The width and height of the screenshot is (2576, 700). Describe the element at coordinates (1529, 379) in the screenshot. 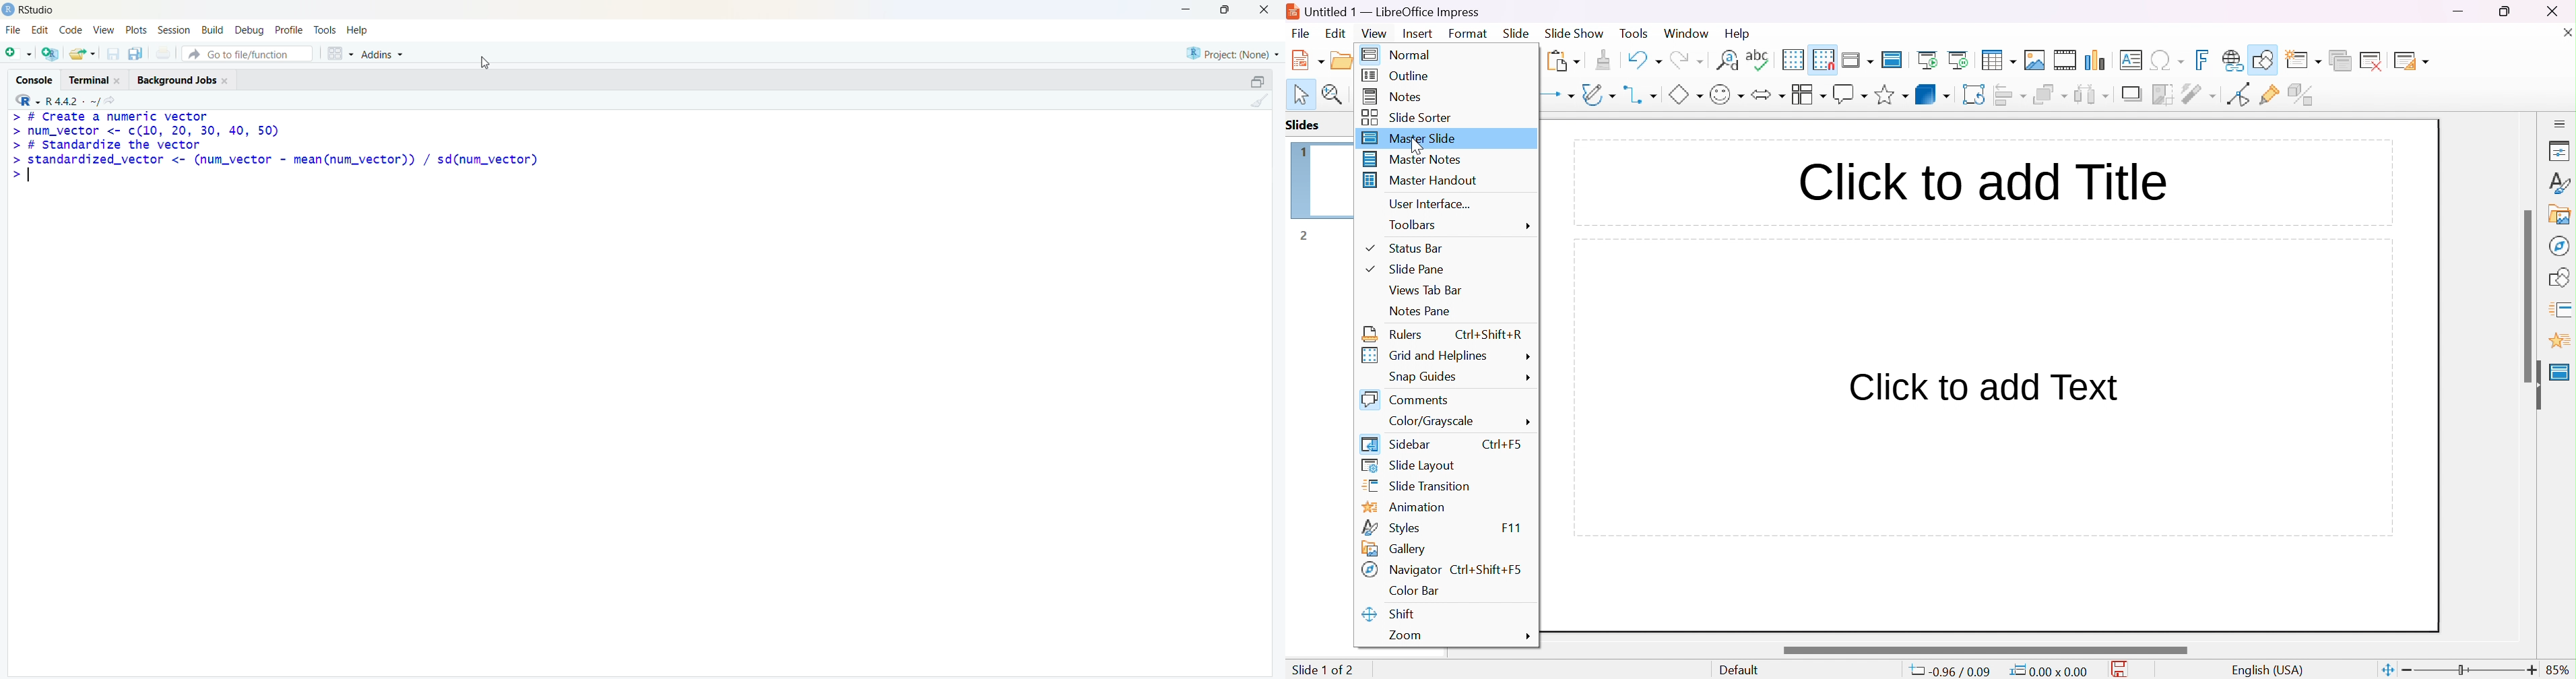

I see `more` at that location.